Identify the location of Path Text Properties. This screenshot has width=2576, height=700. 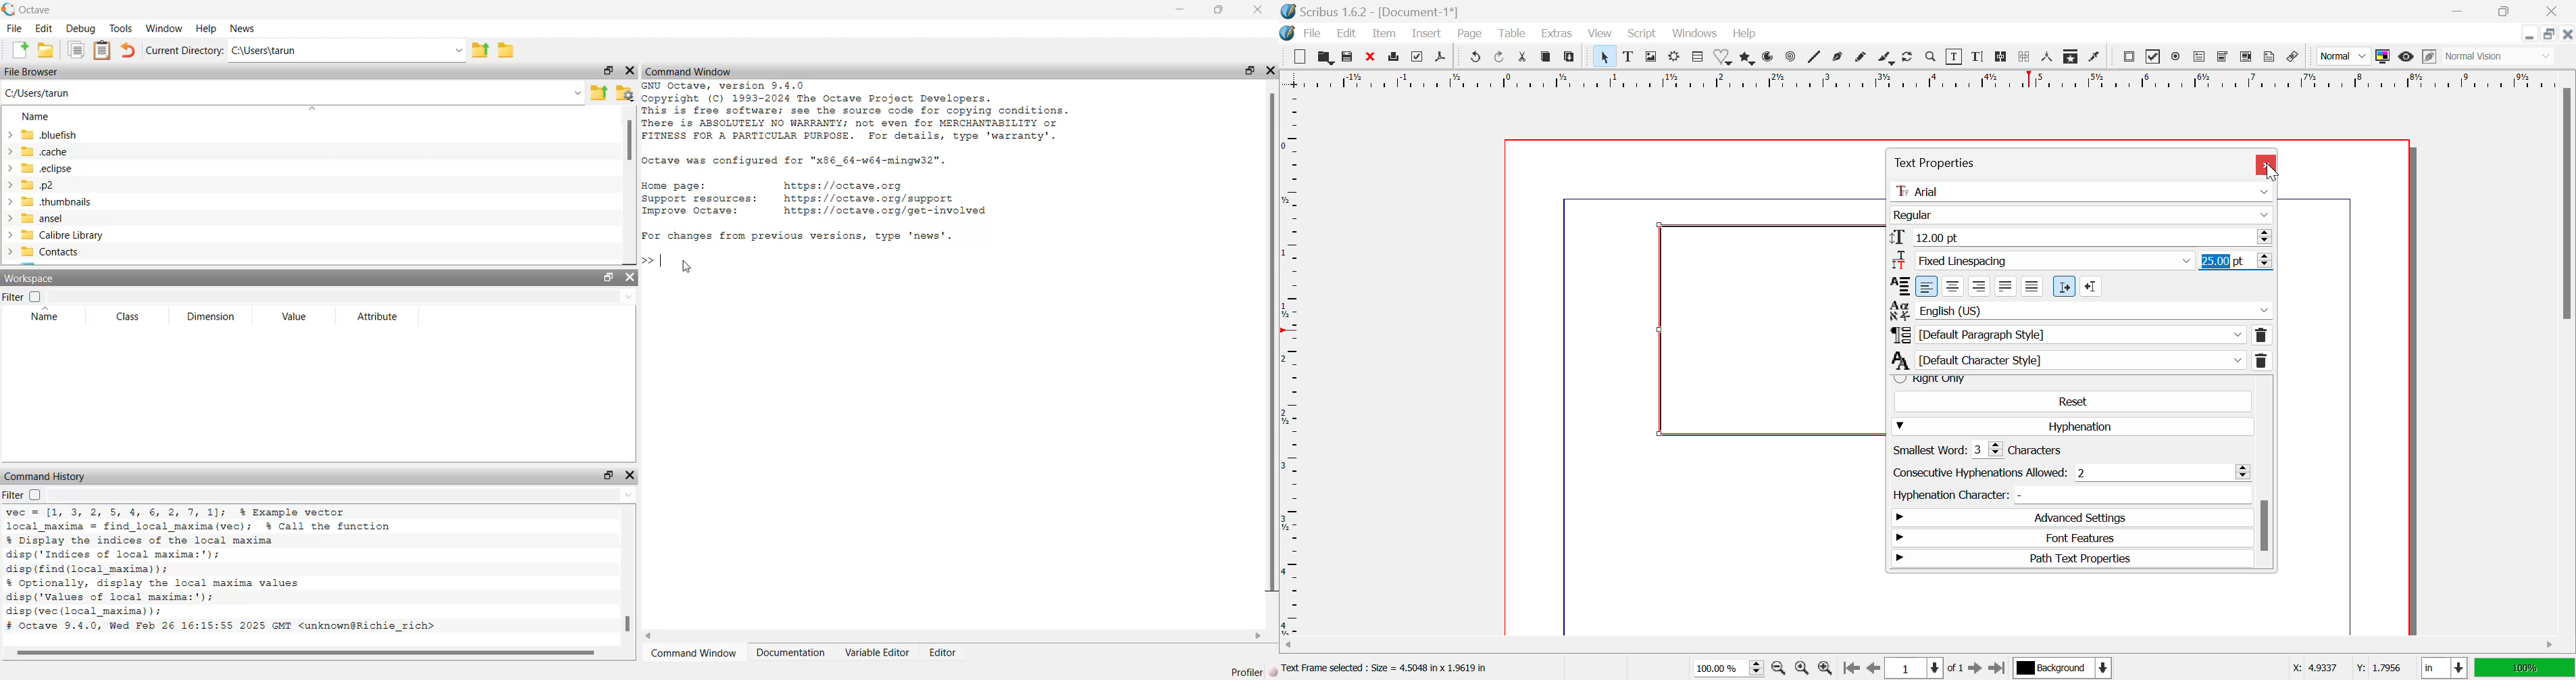
(2073, 558).